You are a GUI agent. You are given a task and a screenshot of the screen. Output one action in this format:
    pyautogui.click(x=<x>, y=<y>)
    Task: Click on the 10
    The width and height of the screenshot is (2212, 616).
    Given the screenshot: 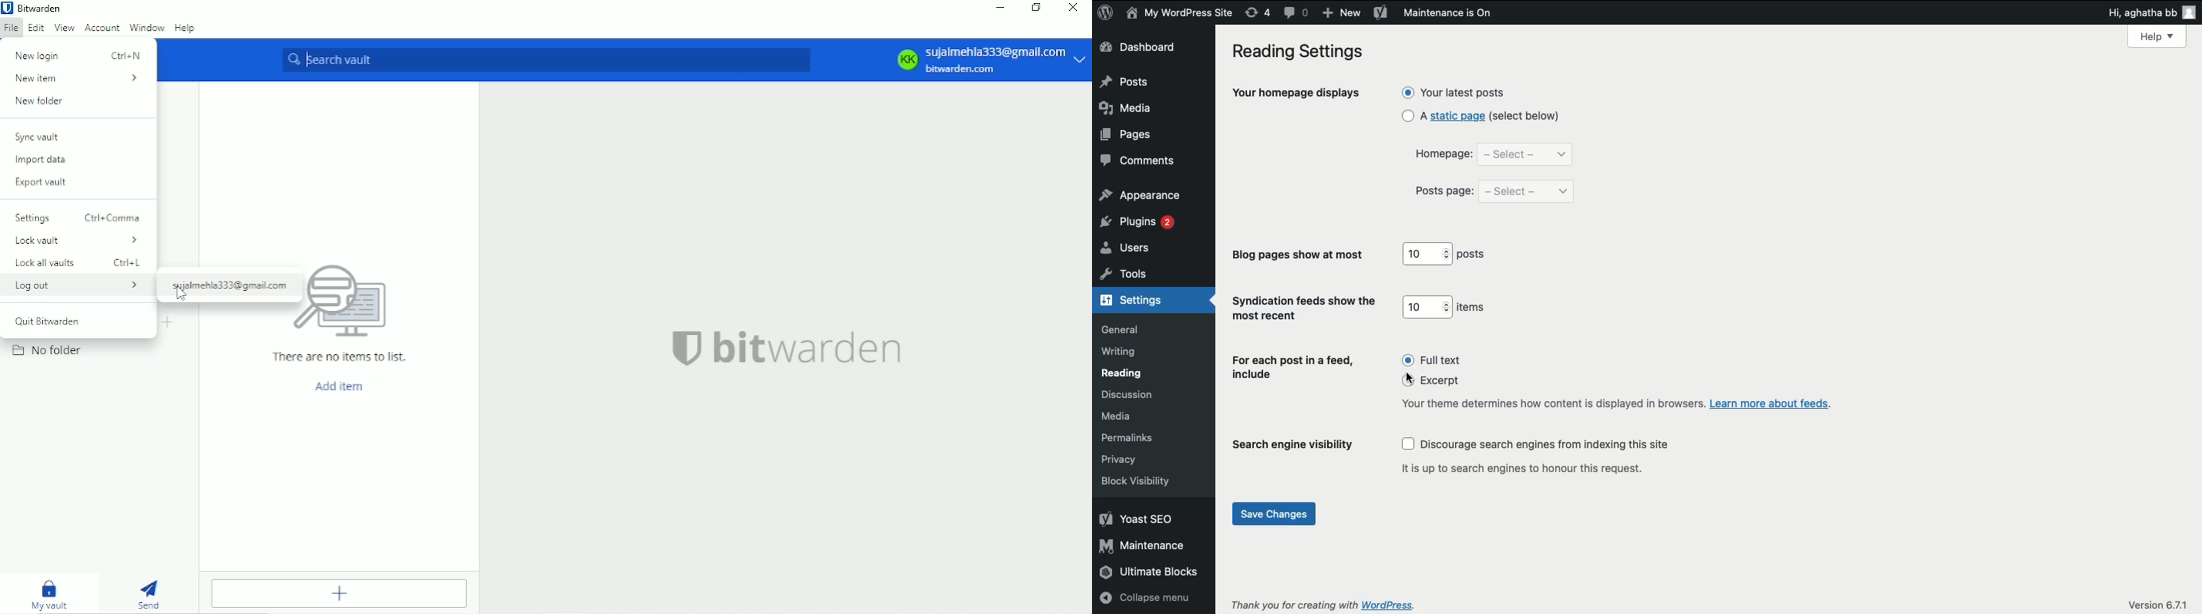 What is the action you would take?
    pyautogui.click(x=1428, y=252)
    